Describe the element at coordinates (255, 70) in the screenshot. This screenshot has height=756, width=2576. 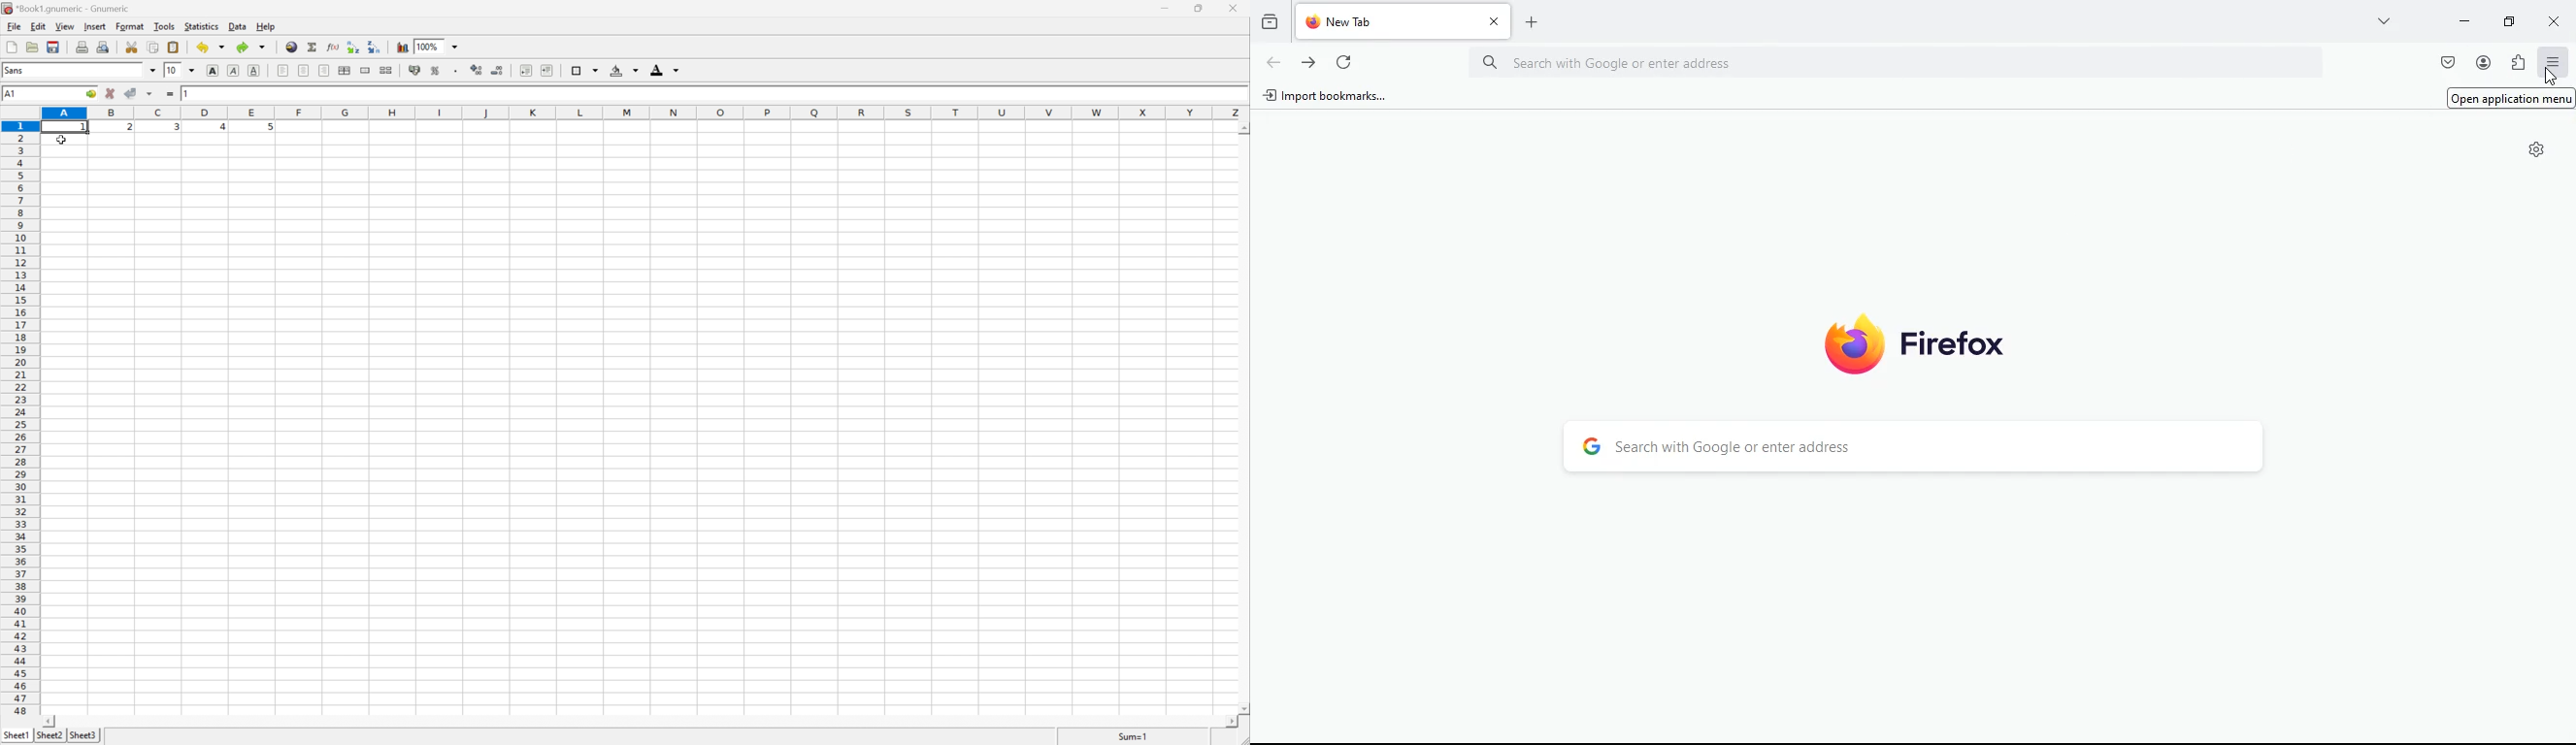
I see `underline` at that location.